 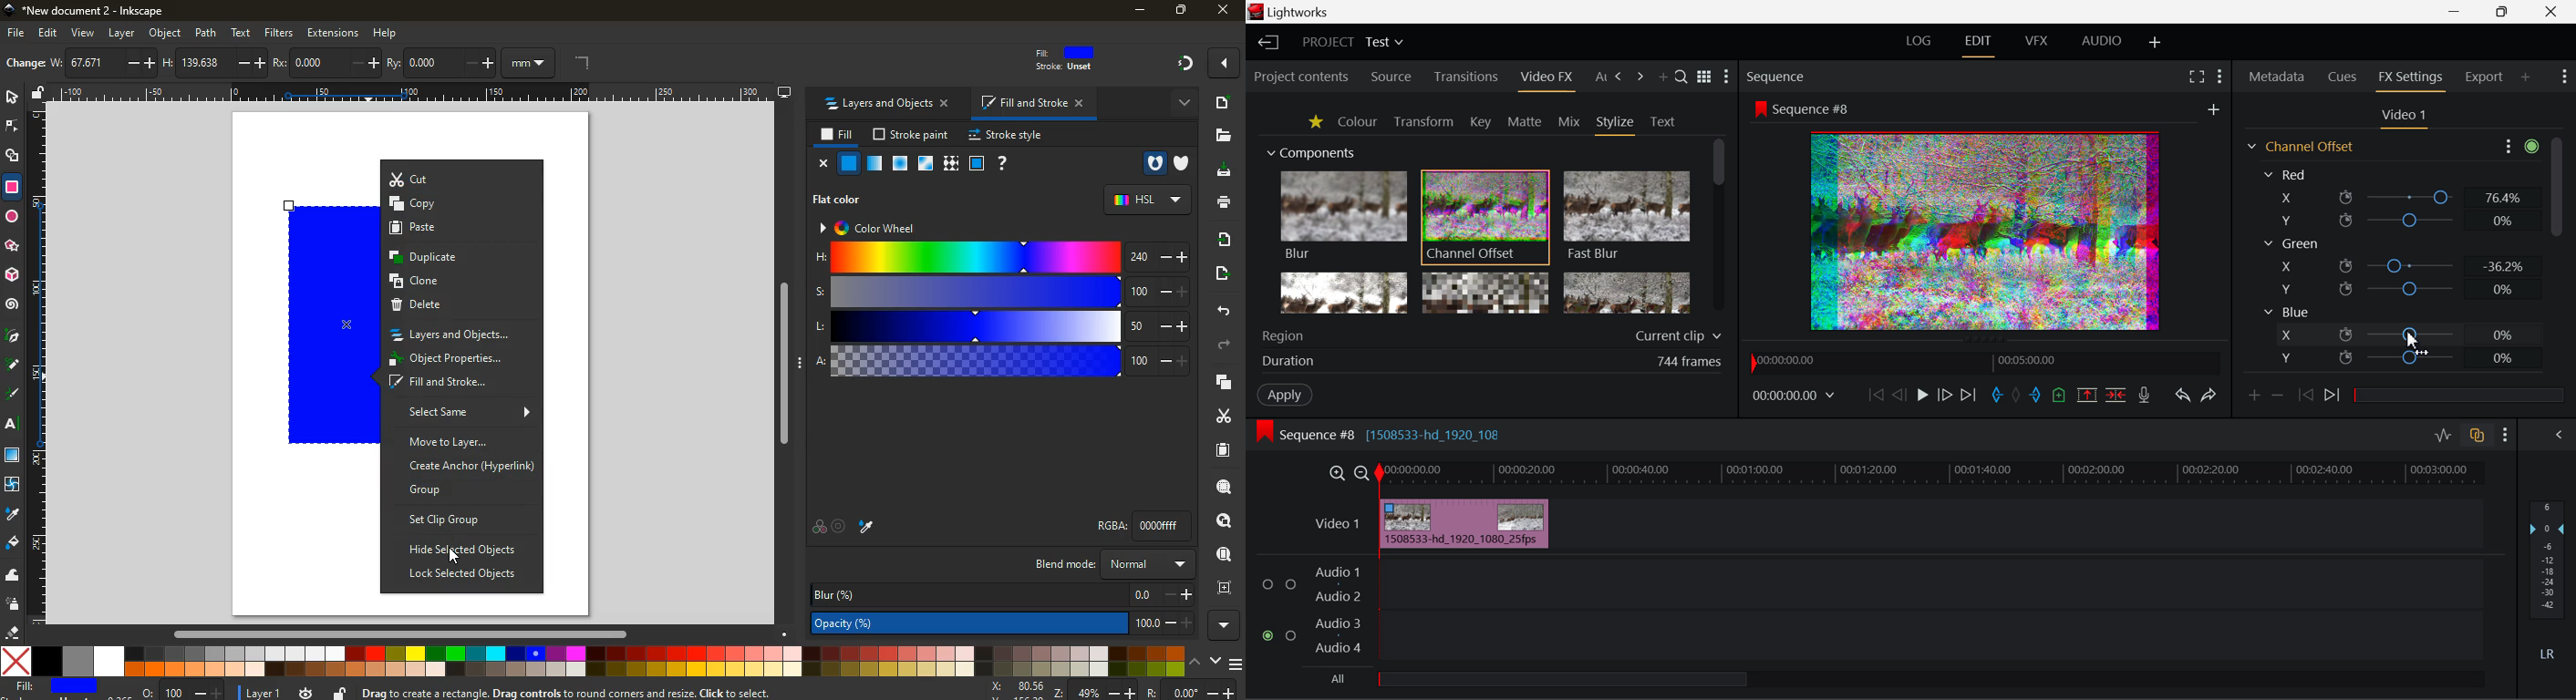 I want to click on Video Settings, so click(x=2403, y=118).